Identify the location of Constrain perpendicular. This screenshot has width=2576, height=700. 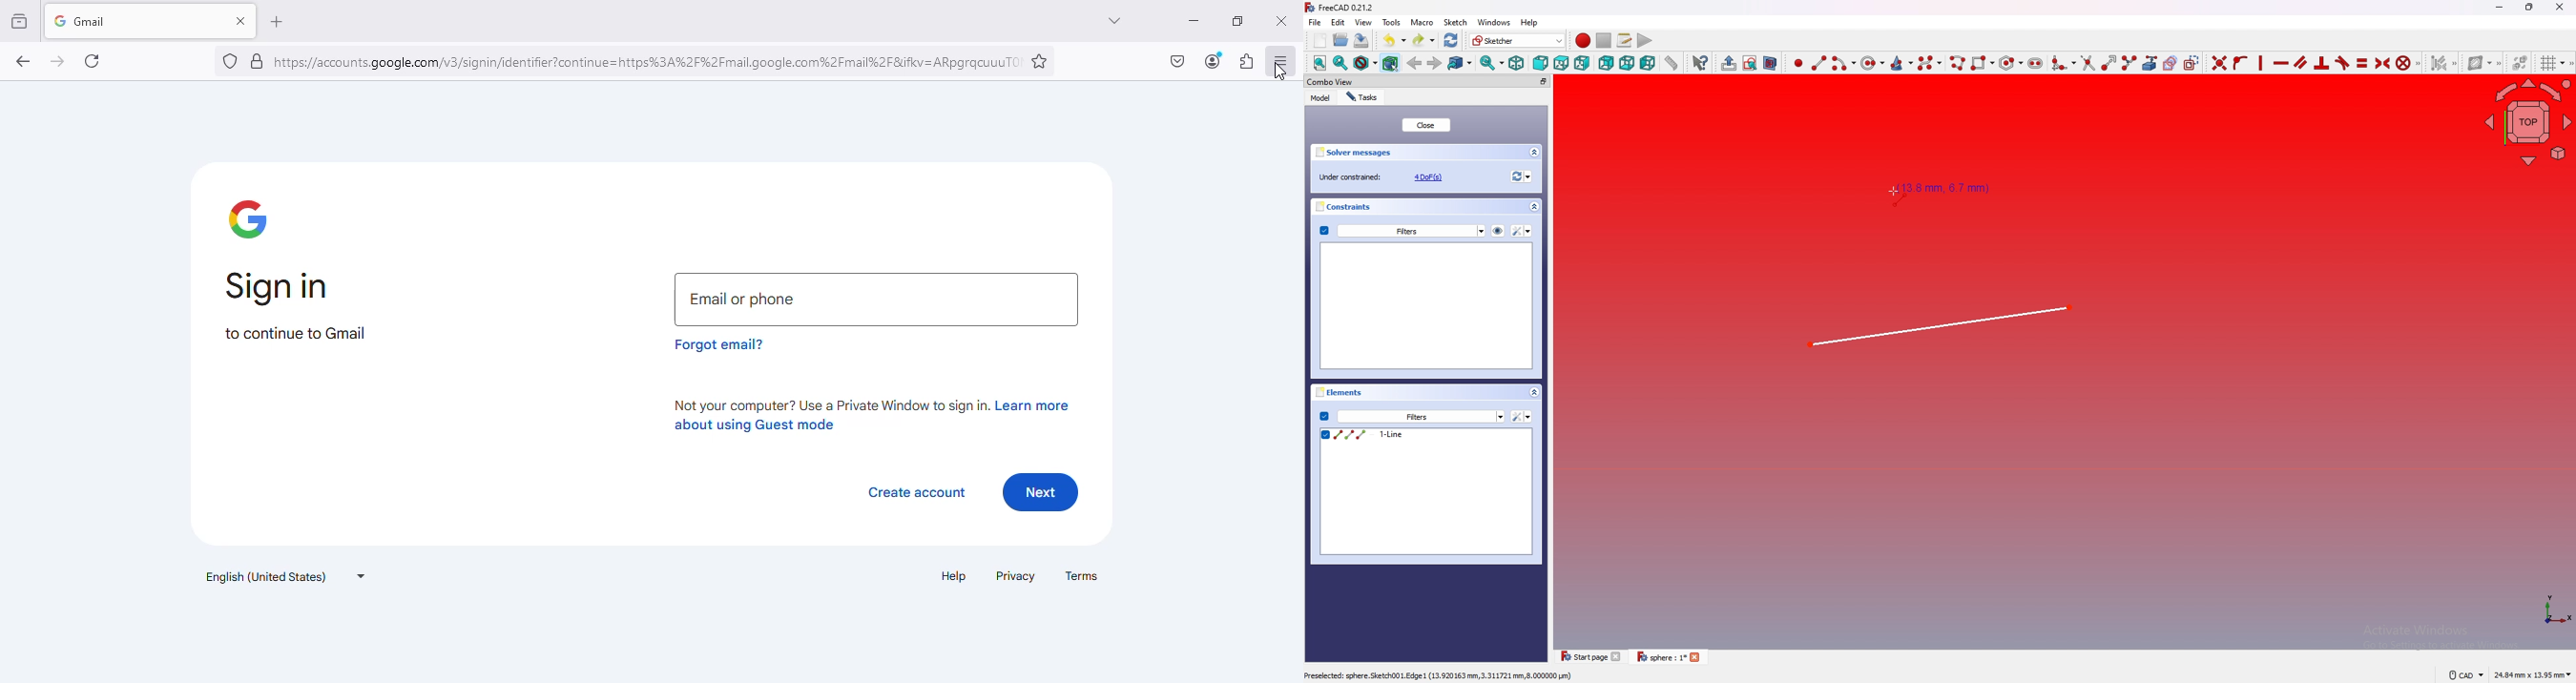
(2321, 63).